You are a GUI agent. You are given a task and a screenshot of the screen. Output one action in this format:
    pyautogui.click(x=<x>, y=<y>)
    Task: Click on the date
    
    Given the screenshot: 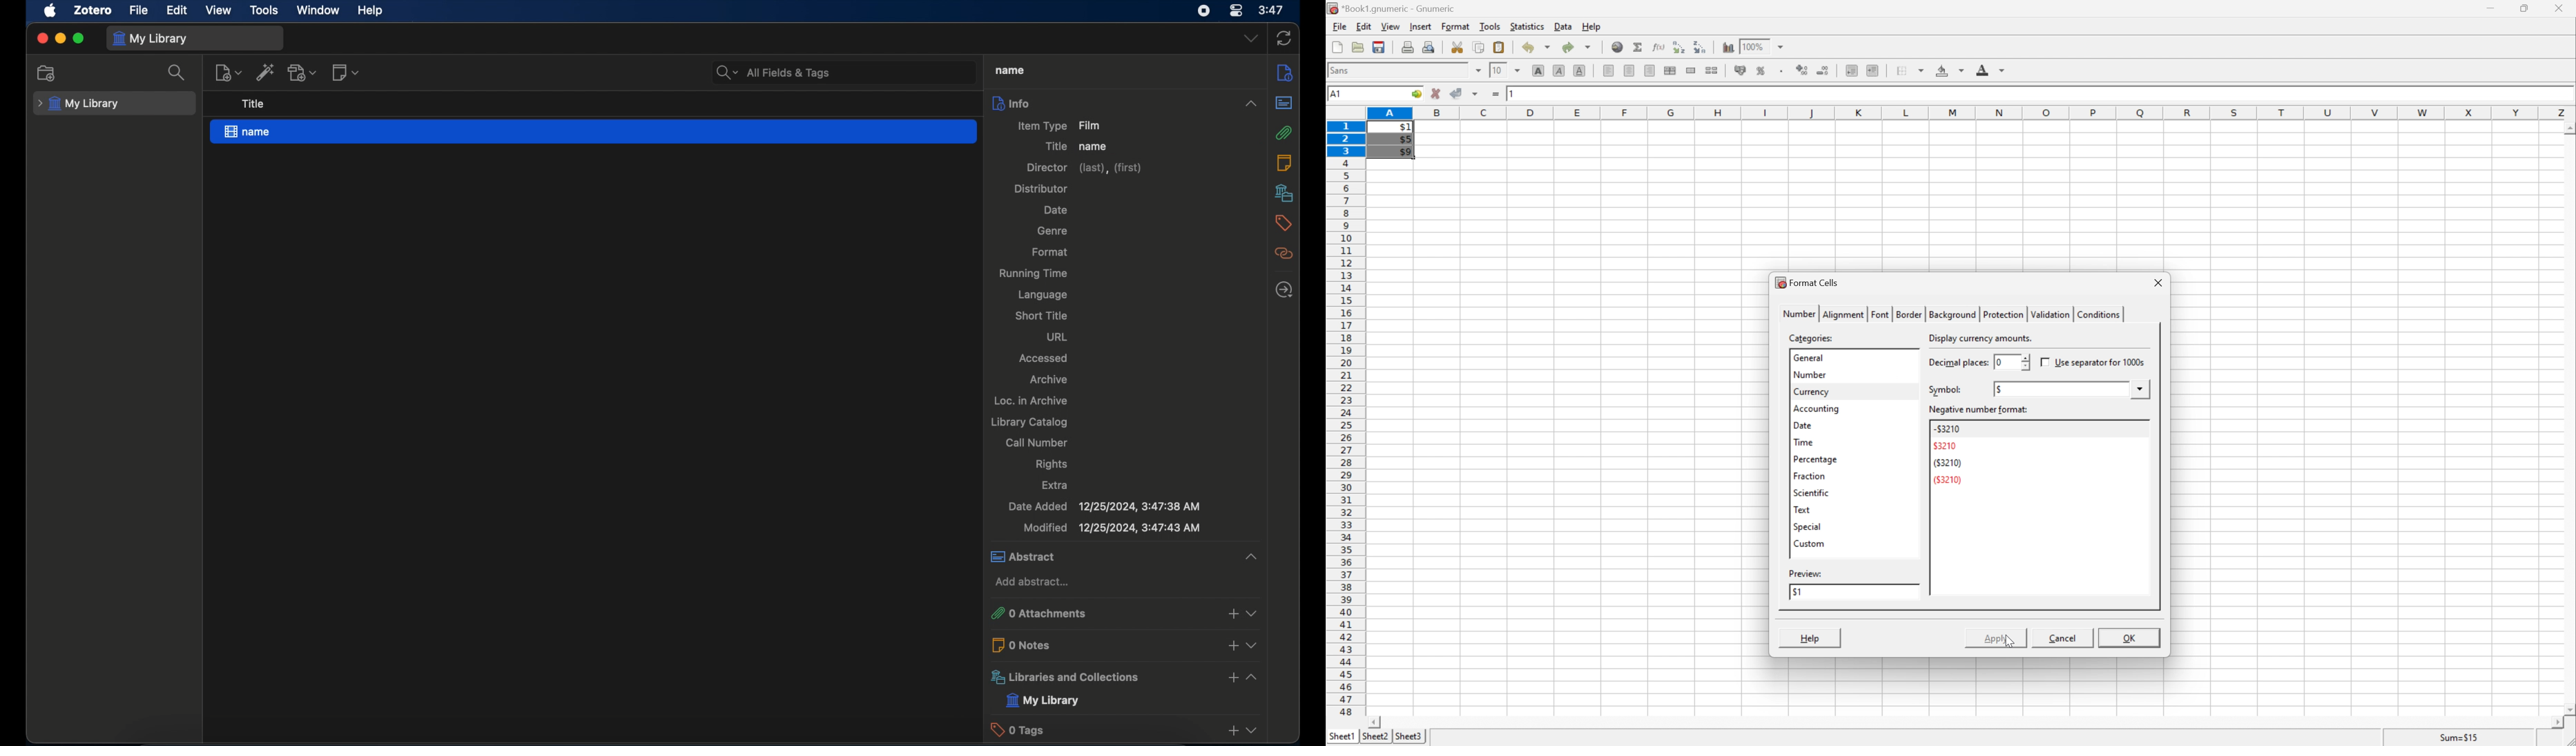 What is the action you would take?
    pyautogui.click(x=1056, y=209)
    